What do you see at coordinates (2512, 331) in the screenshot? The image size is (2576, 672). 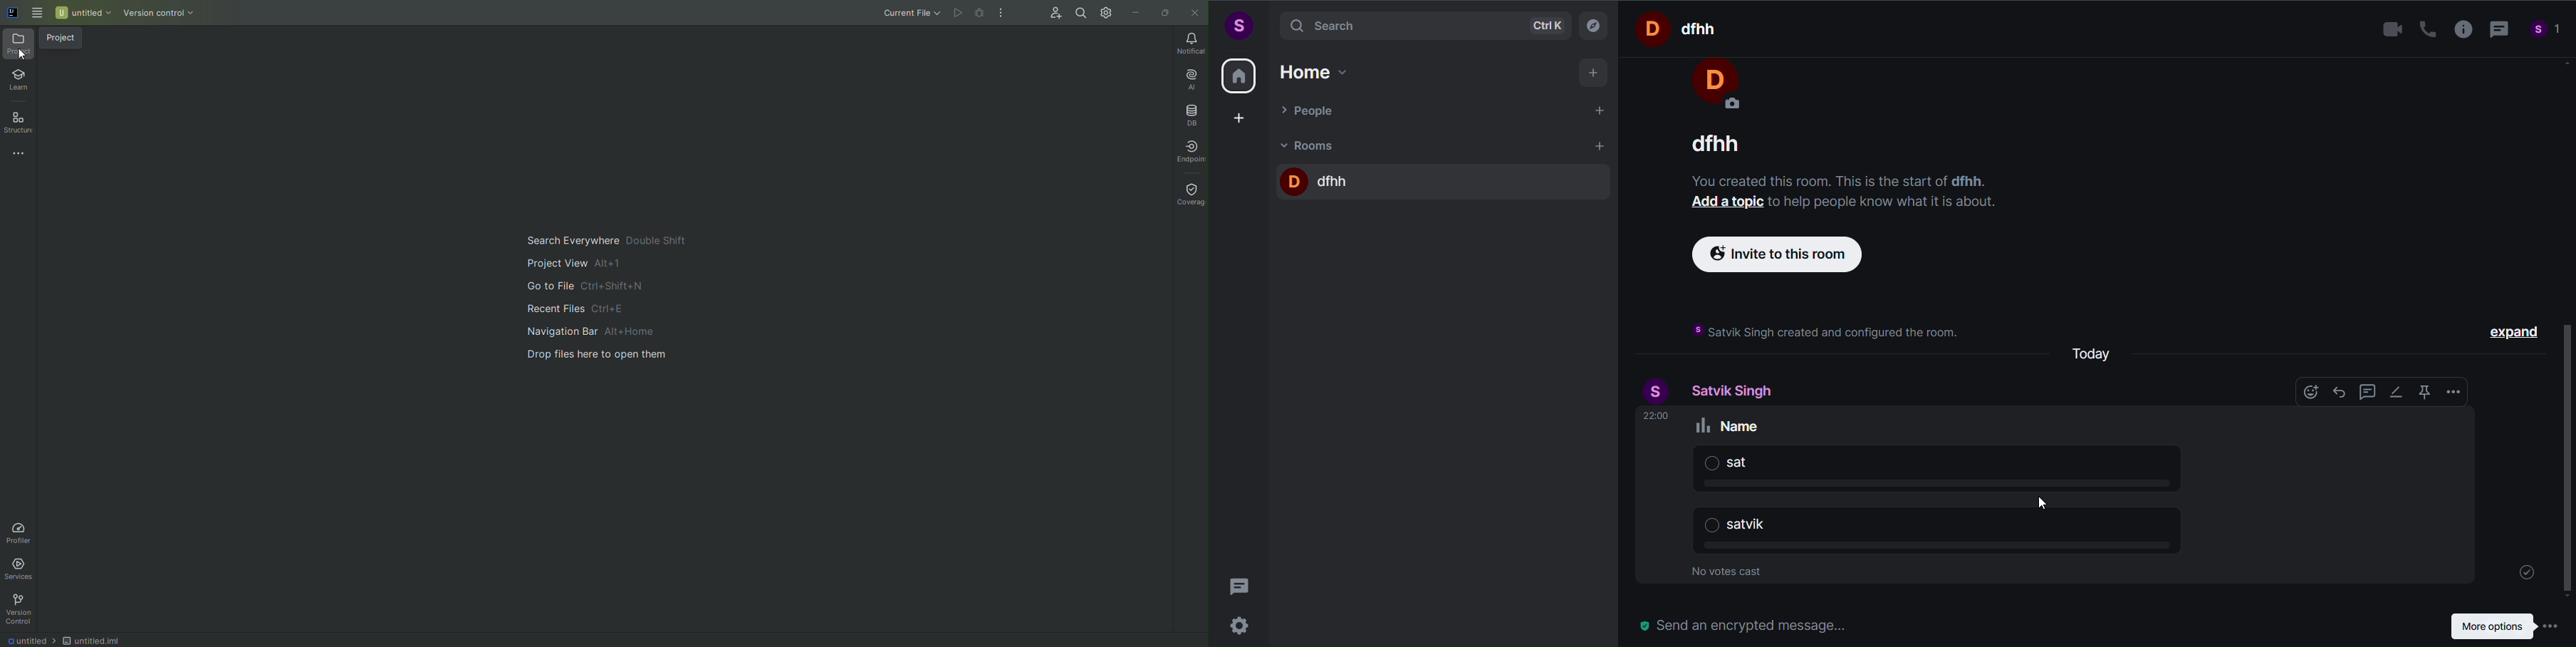 I see `Expand` at bounding box center [2512, 331].